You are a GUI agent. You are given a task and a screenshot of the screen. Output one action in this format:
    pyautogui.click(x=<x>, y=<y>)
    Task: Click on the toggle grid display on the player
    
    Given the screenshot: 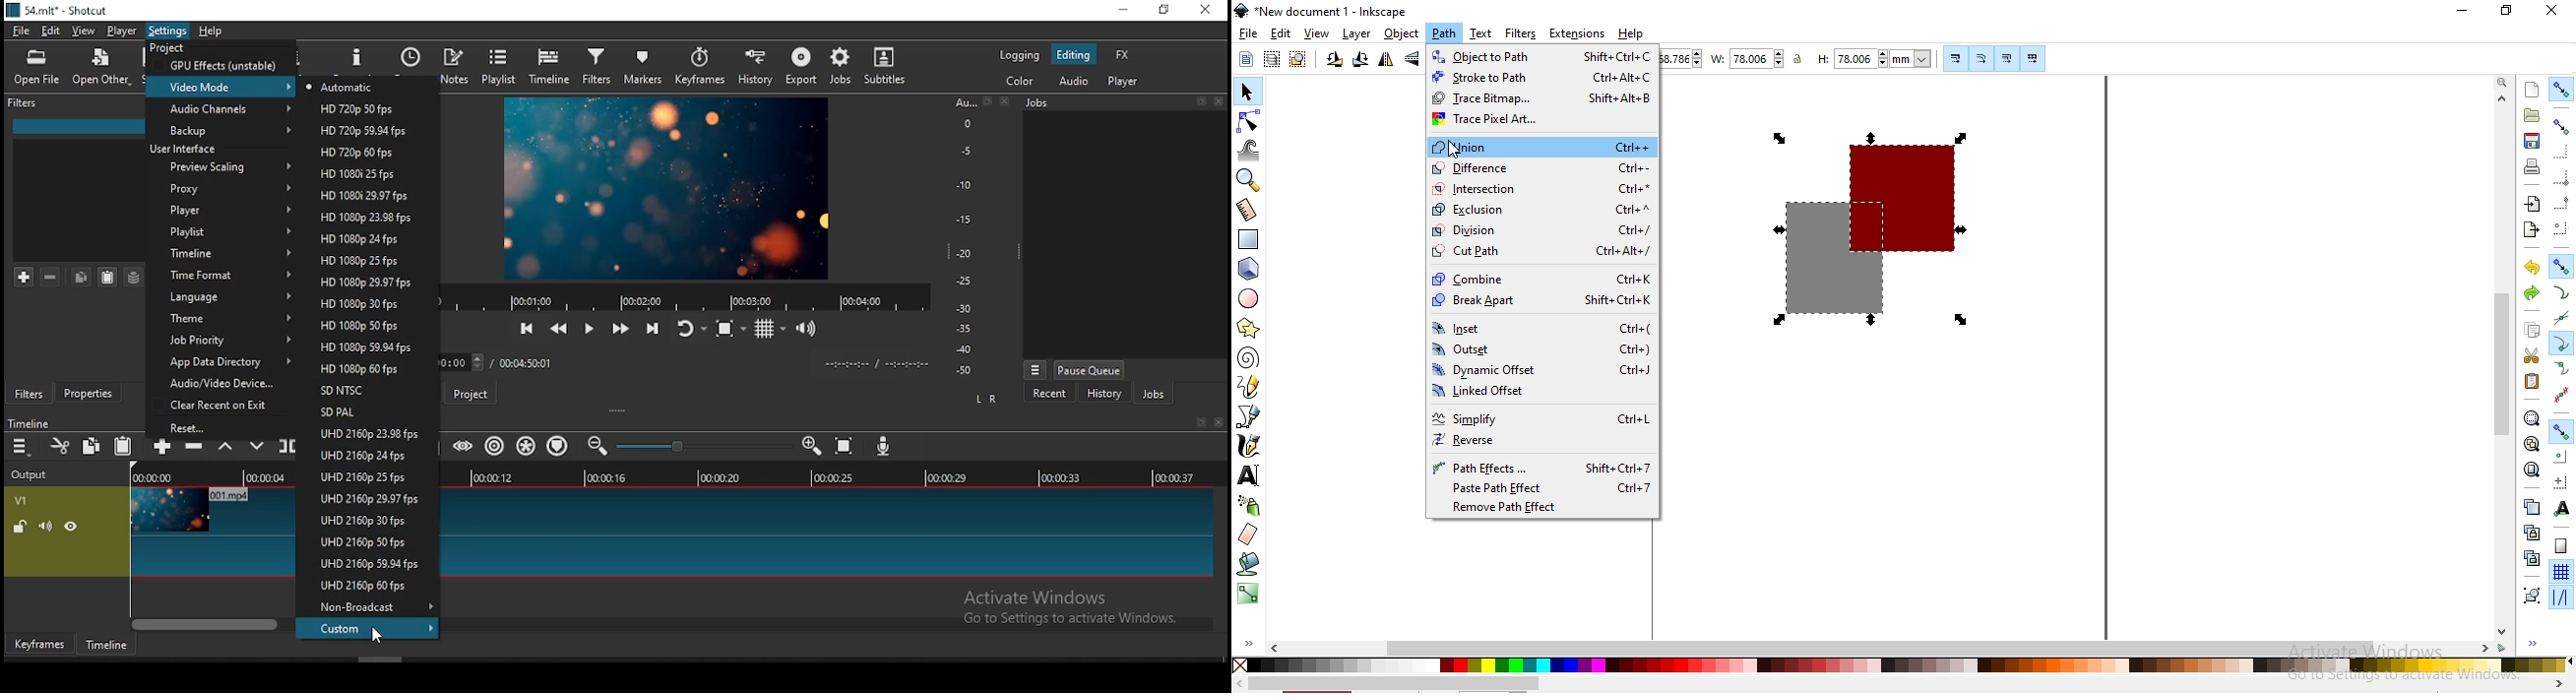 What is the action you would take?
    pyautogui.click(x=771, y=326)
    